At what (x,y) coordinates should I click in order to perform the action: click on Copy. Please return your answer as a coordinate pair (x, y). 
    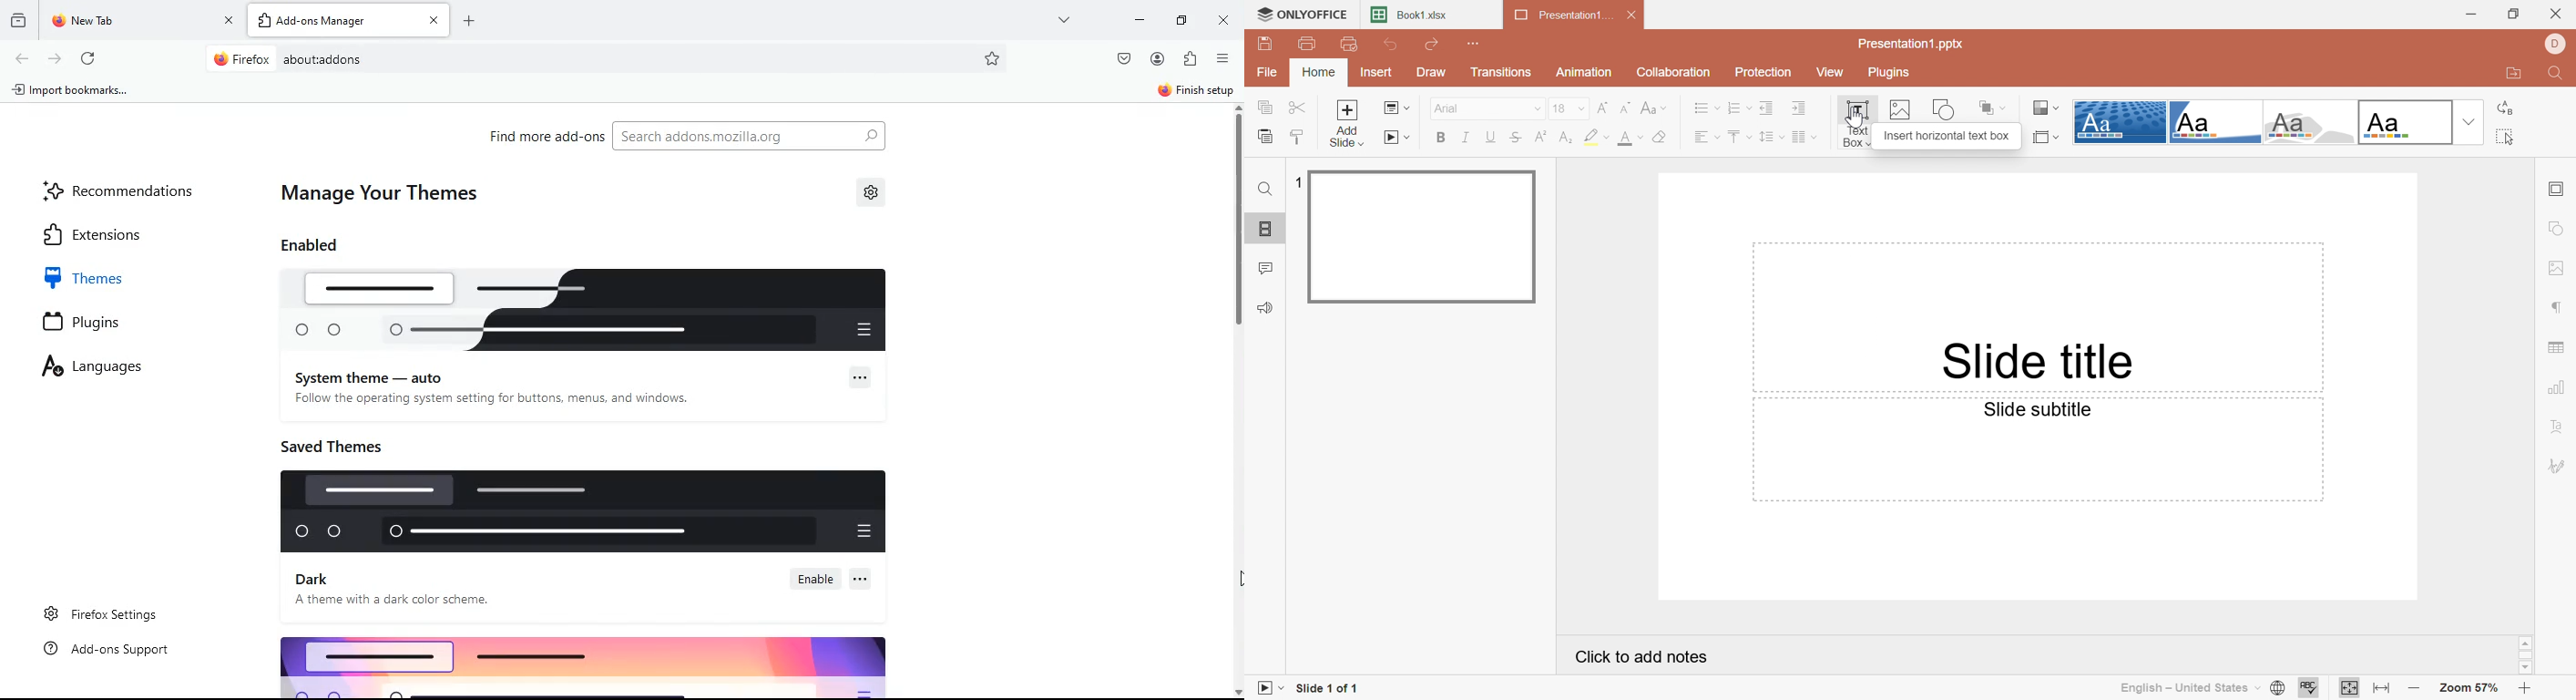
    Looking at the image, I should click on (1266, 108).